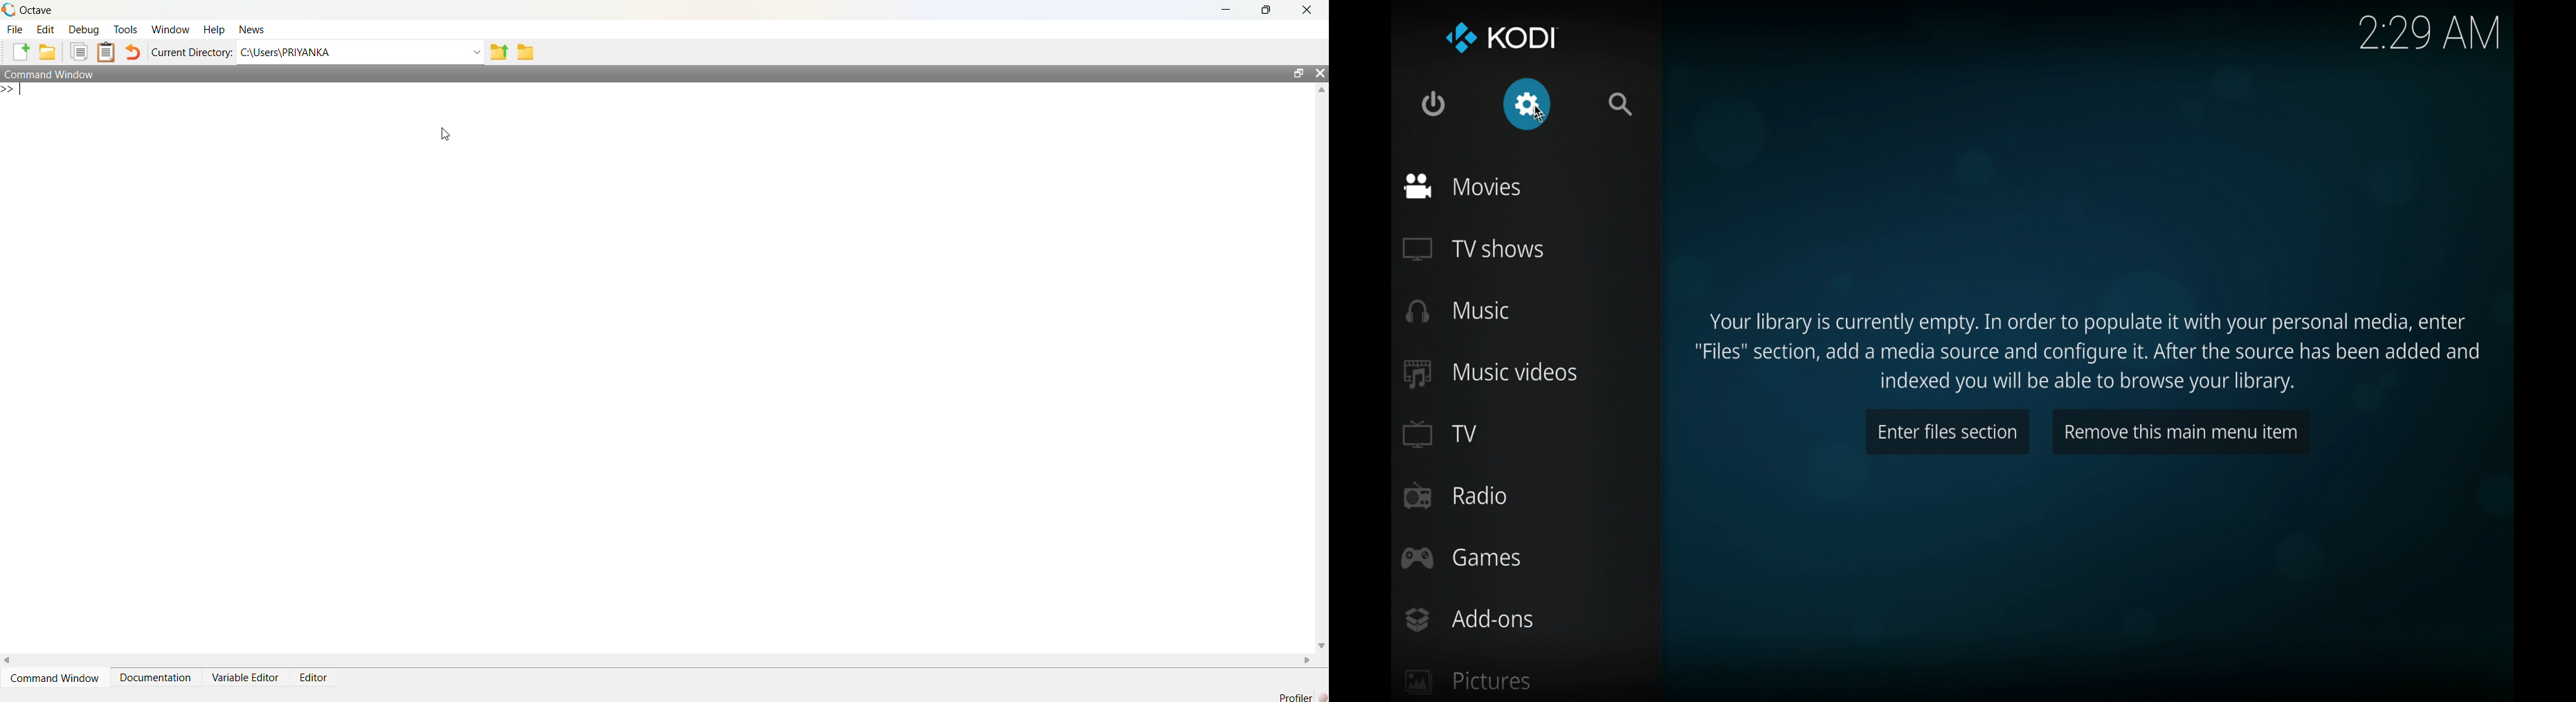 This screenshot has width=2576, height=728. I want to click on Close, so click(1307, 12).